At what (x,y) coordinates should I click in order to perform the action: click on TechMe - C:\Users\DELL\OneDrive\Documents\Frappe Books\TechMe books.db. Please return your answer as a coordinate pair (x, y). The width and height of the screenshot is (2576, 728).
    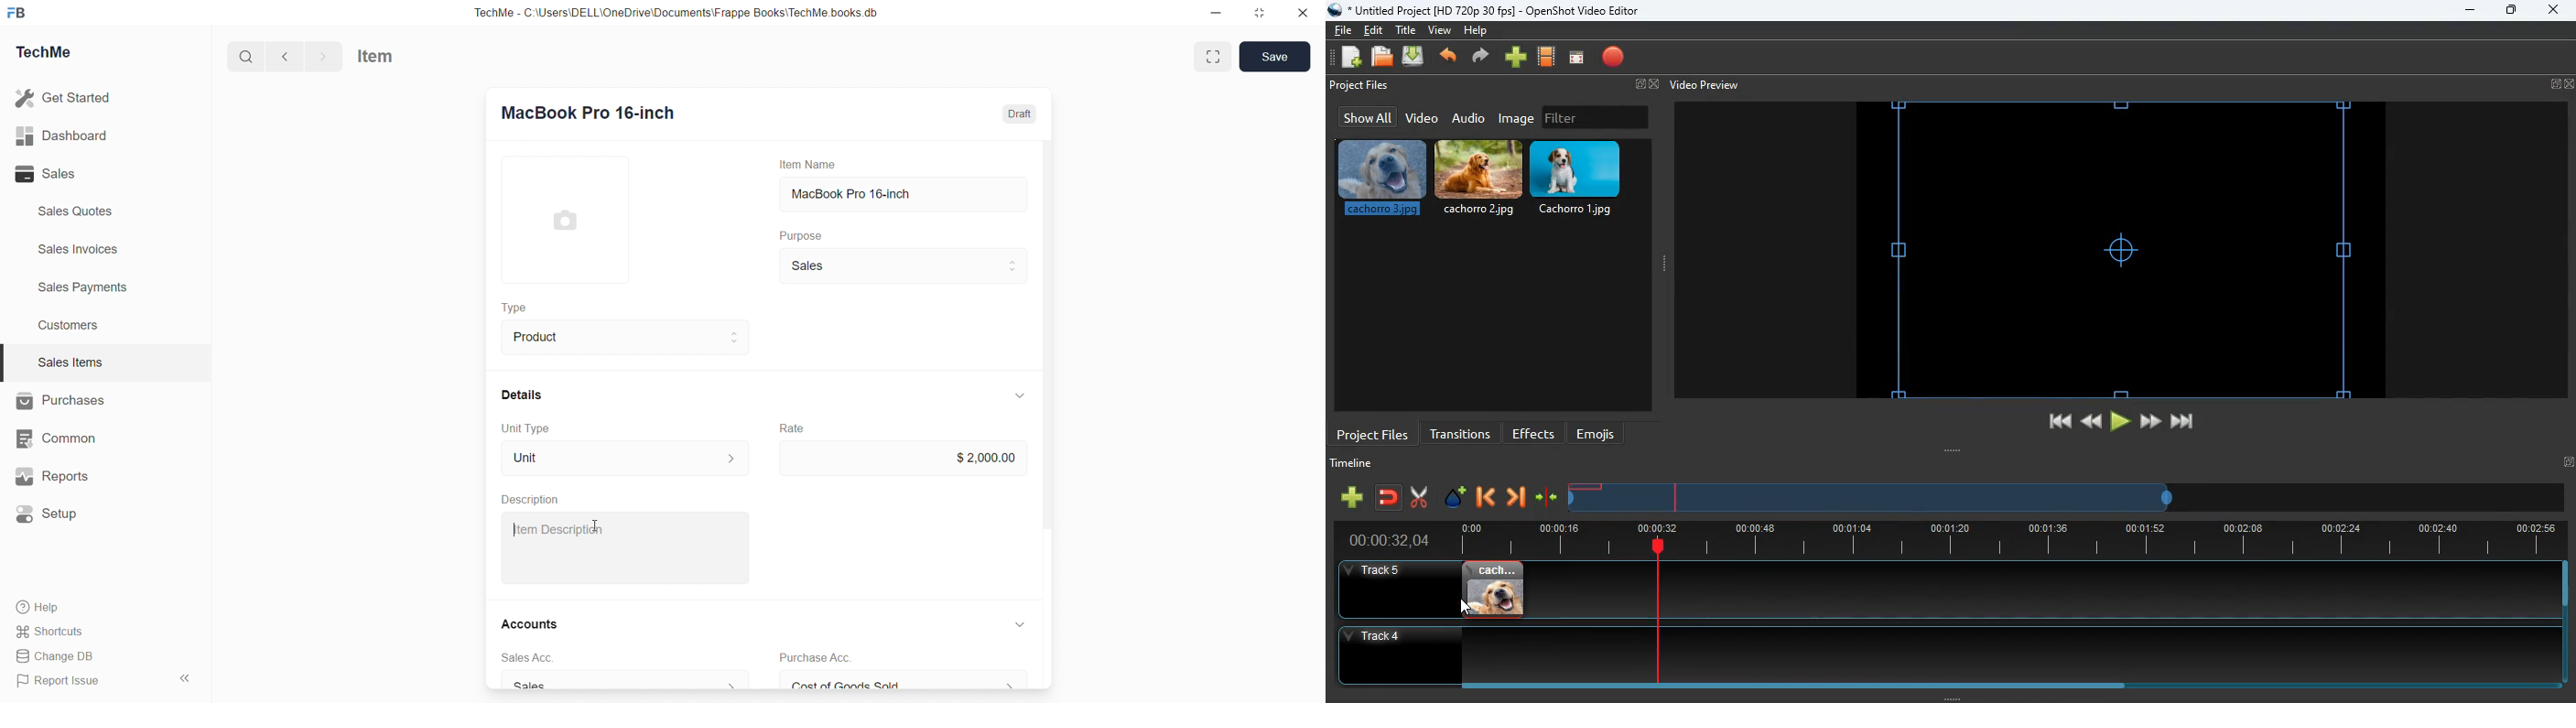
    Looking at the image, I should click on (677, 12).